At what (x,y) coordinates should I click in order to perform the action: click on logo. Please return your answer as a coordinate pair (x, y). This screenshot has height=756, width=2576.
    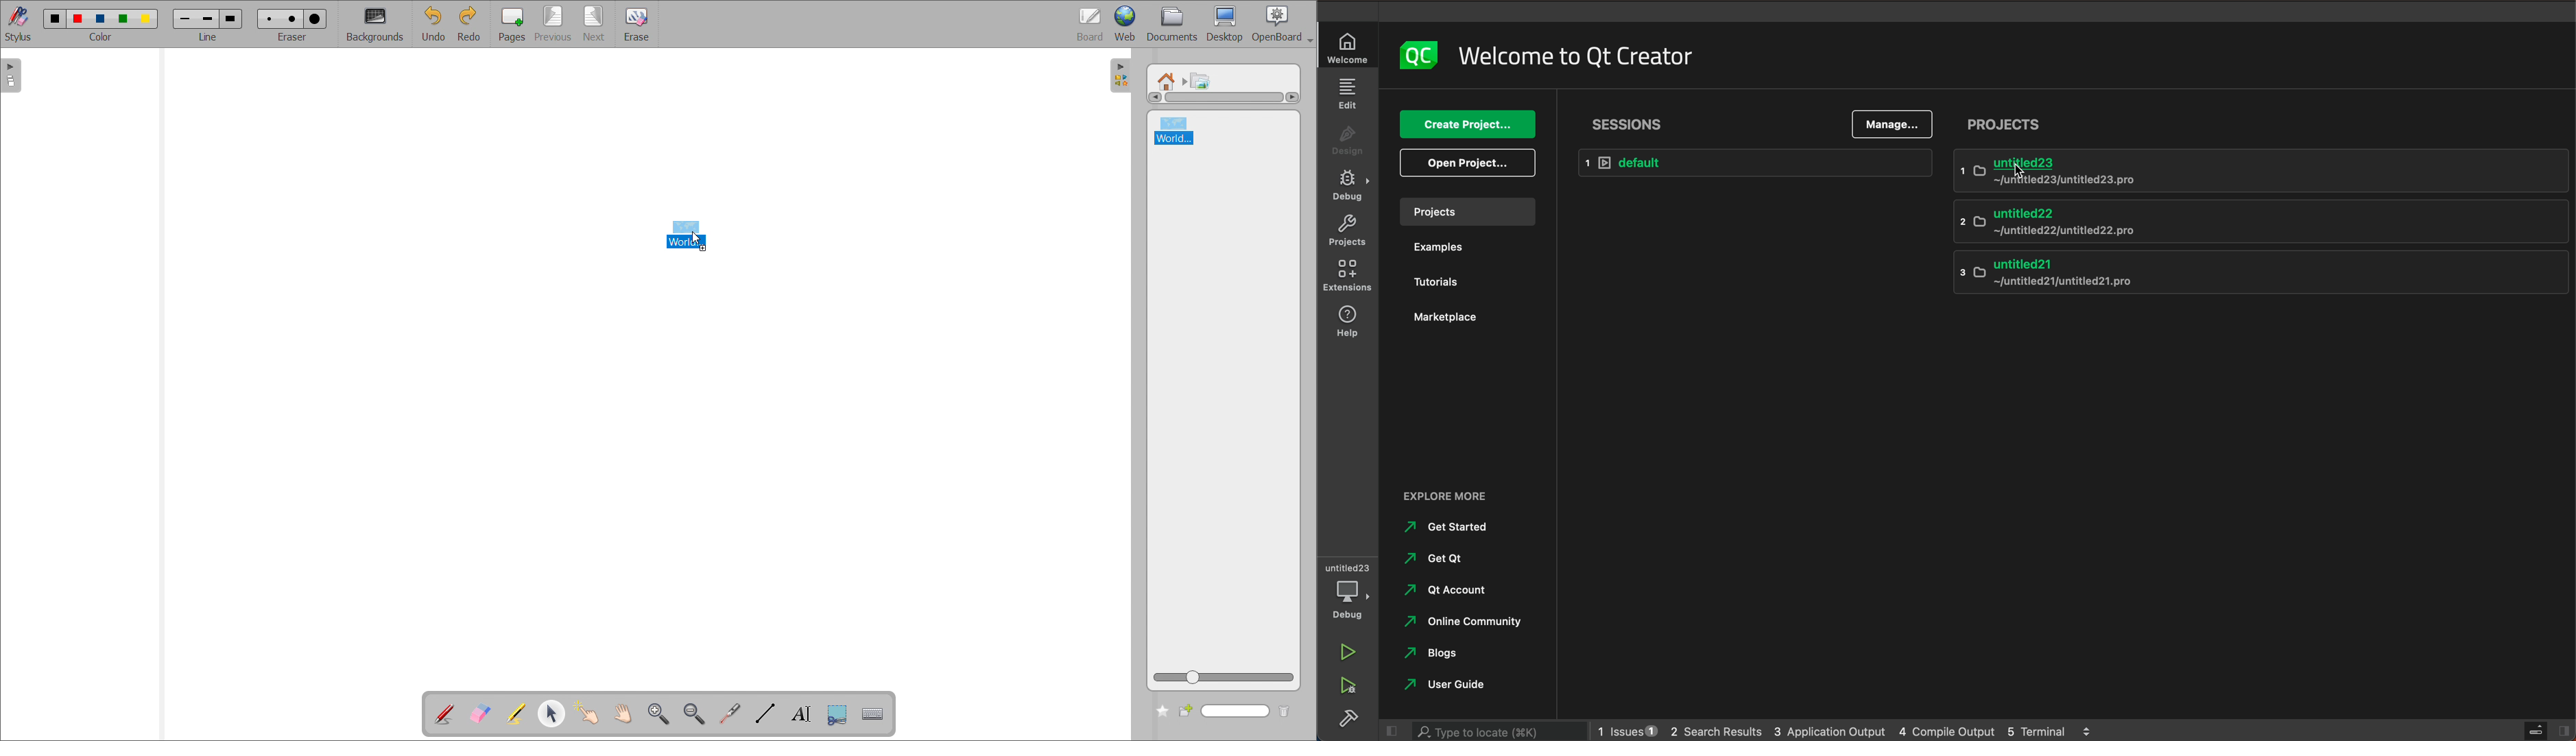
    Looking at the image, I should click on (1420, 56).